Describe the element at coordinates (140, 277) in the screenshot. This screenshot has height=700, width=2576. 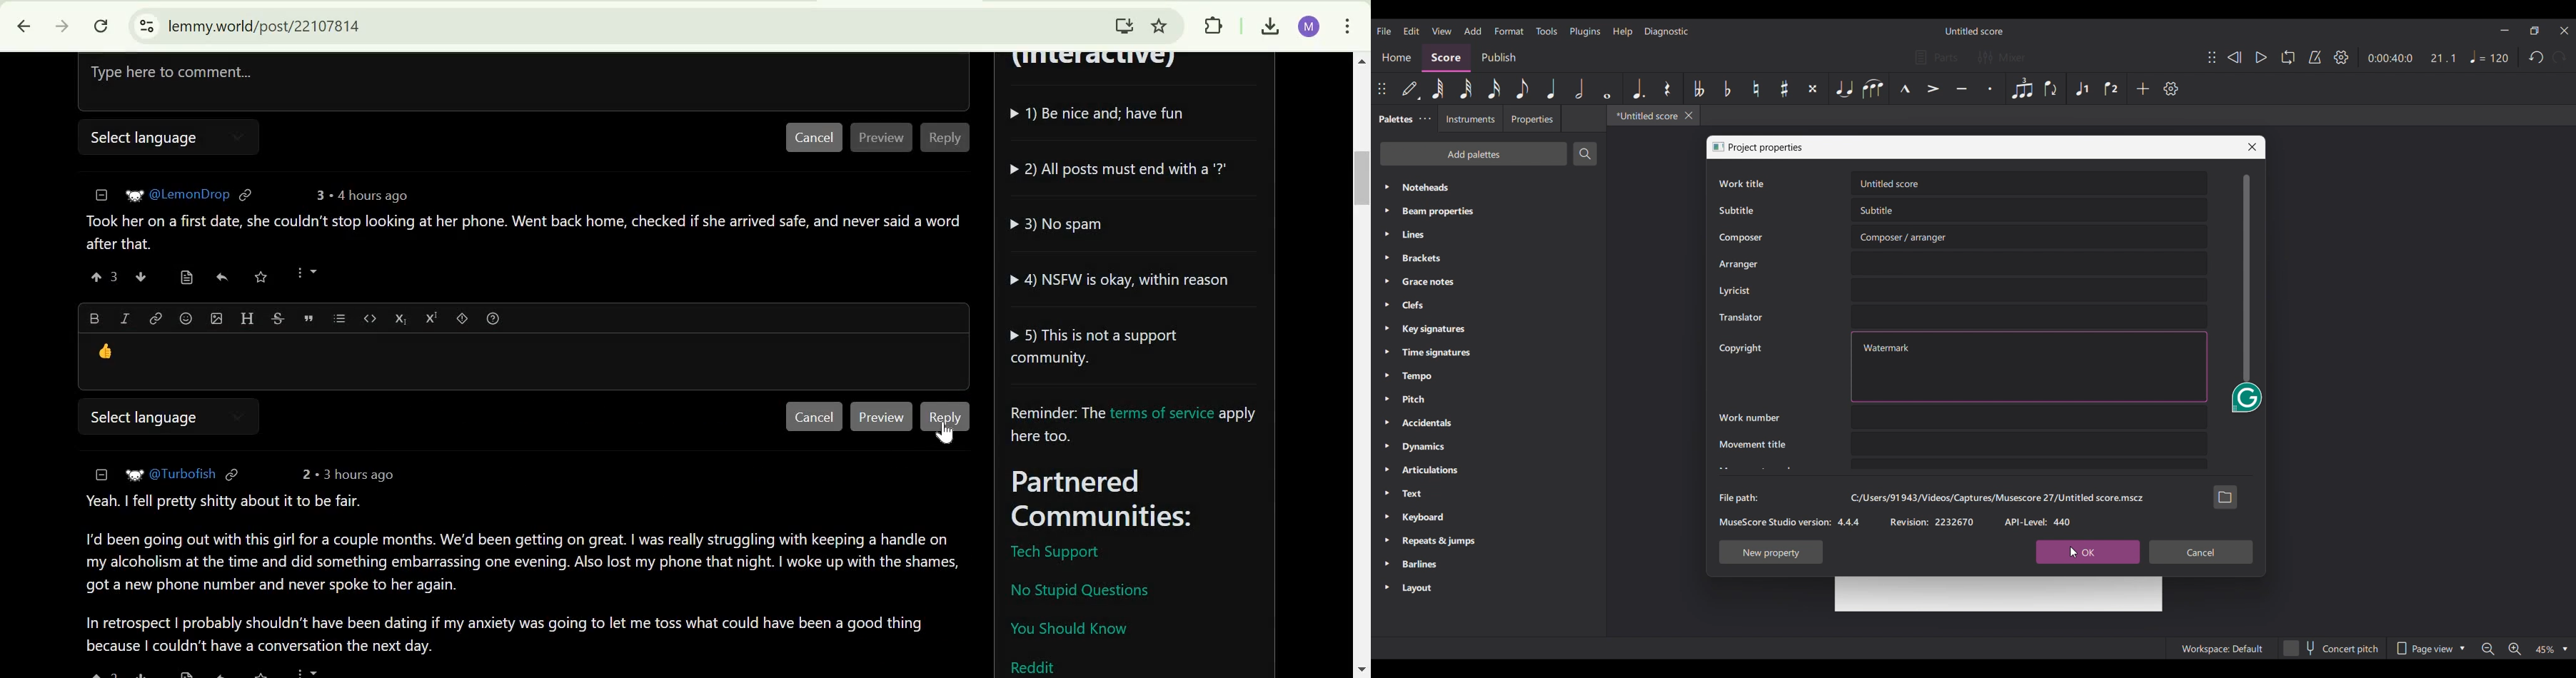
I see `downvote` at that location.